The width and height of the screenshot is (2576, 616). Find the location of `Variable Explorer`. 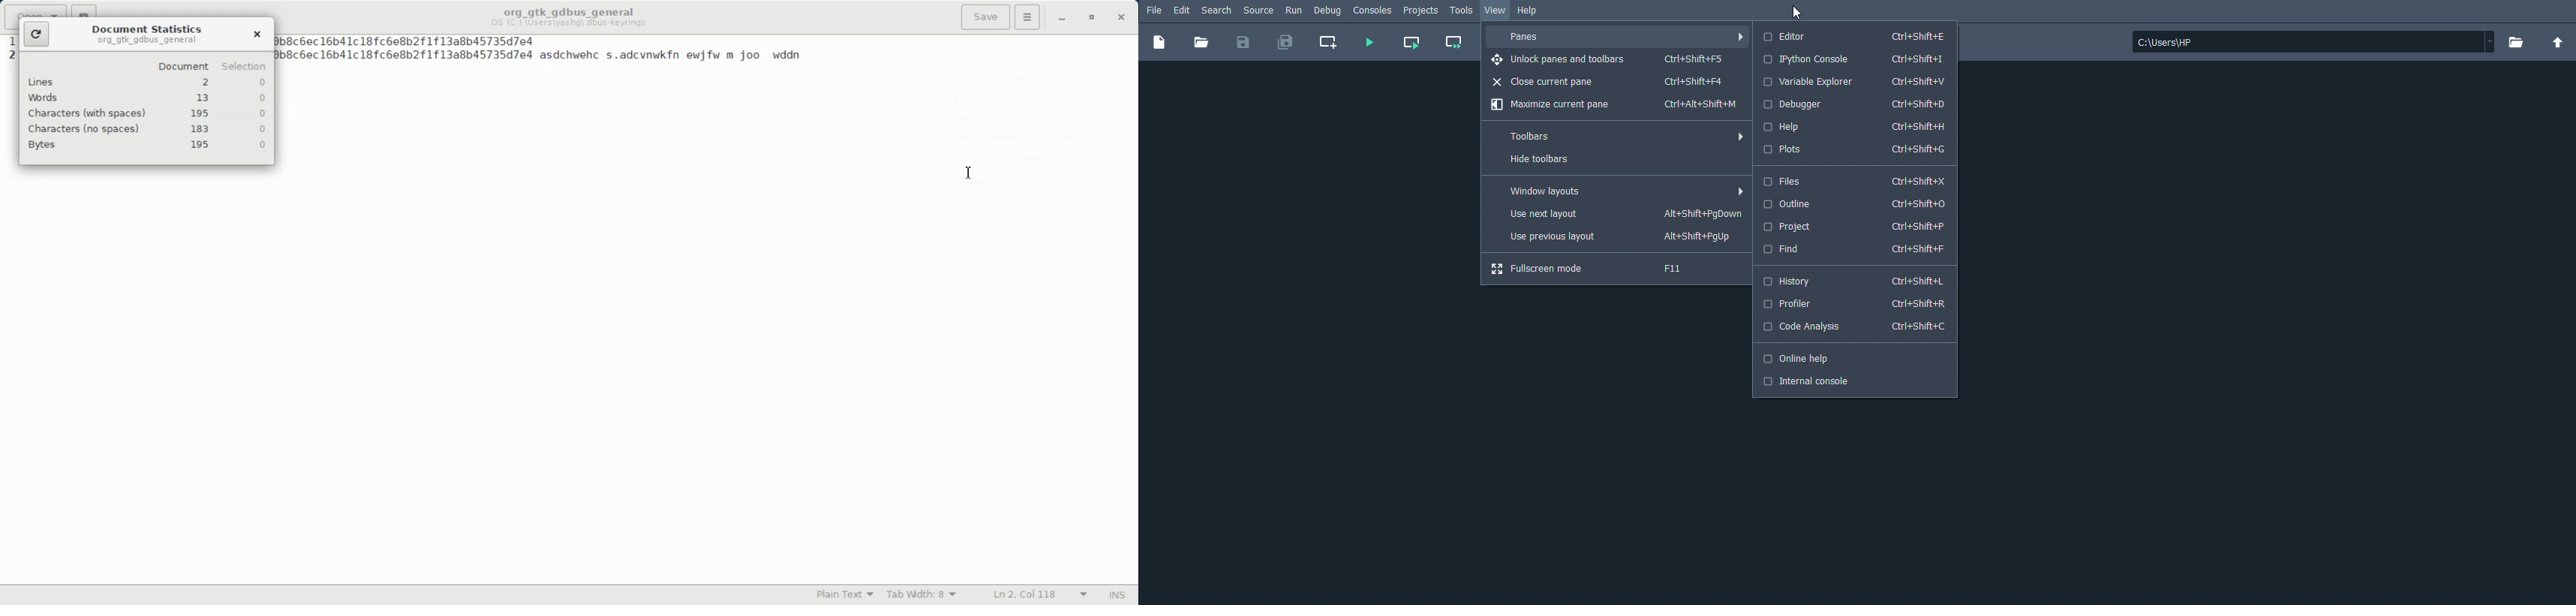

Variable Explorer is located at coordinates (1859, 81).